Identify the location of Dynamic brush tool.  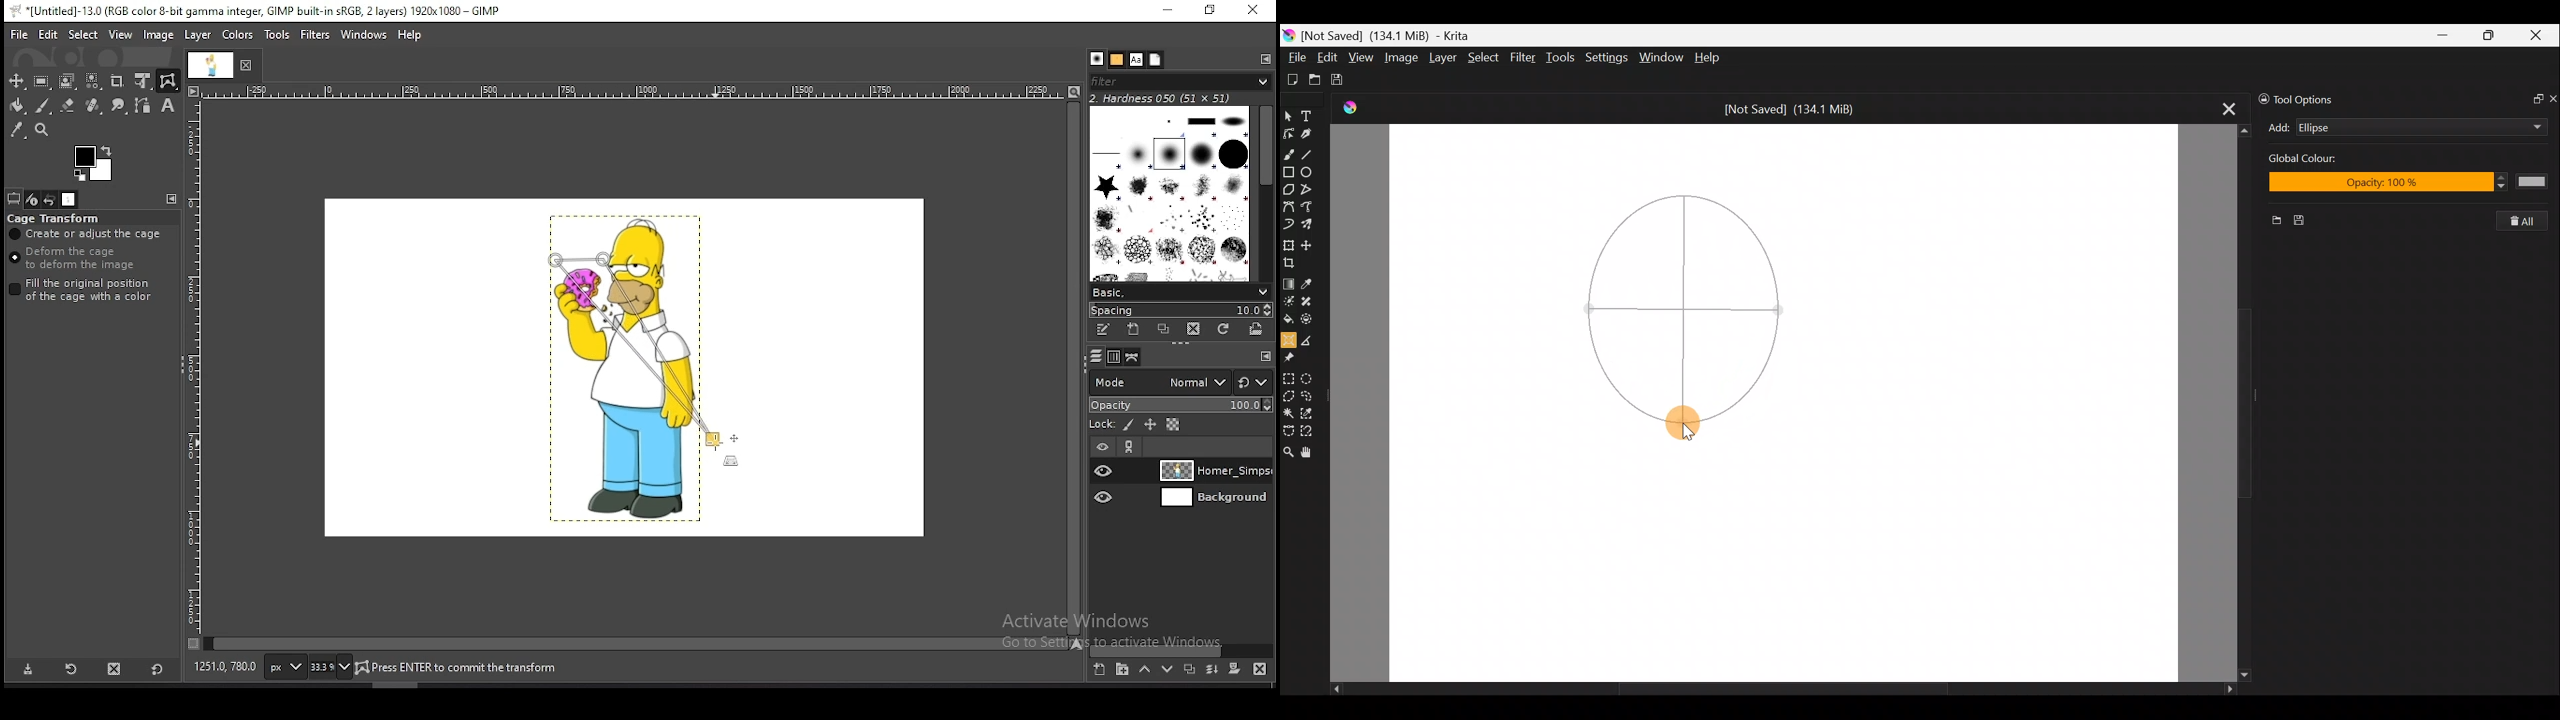
(1288, 225).